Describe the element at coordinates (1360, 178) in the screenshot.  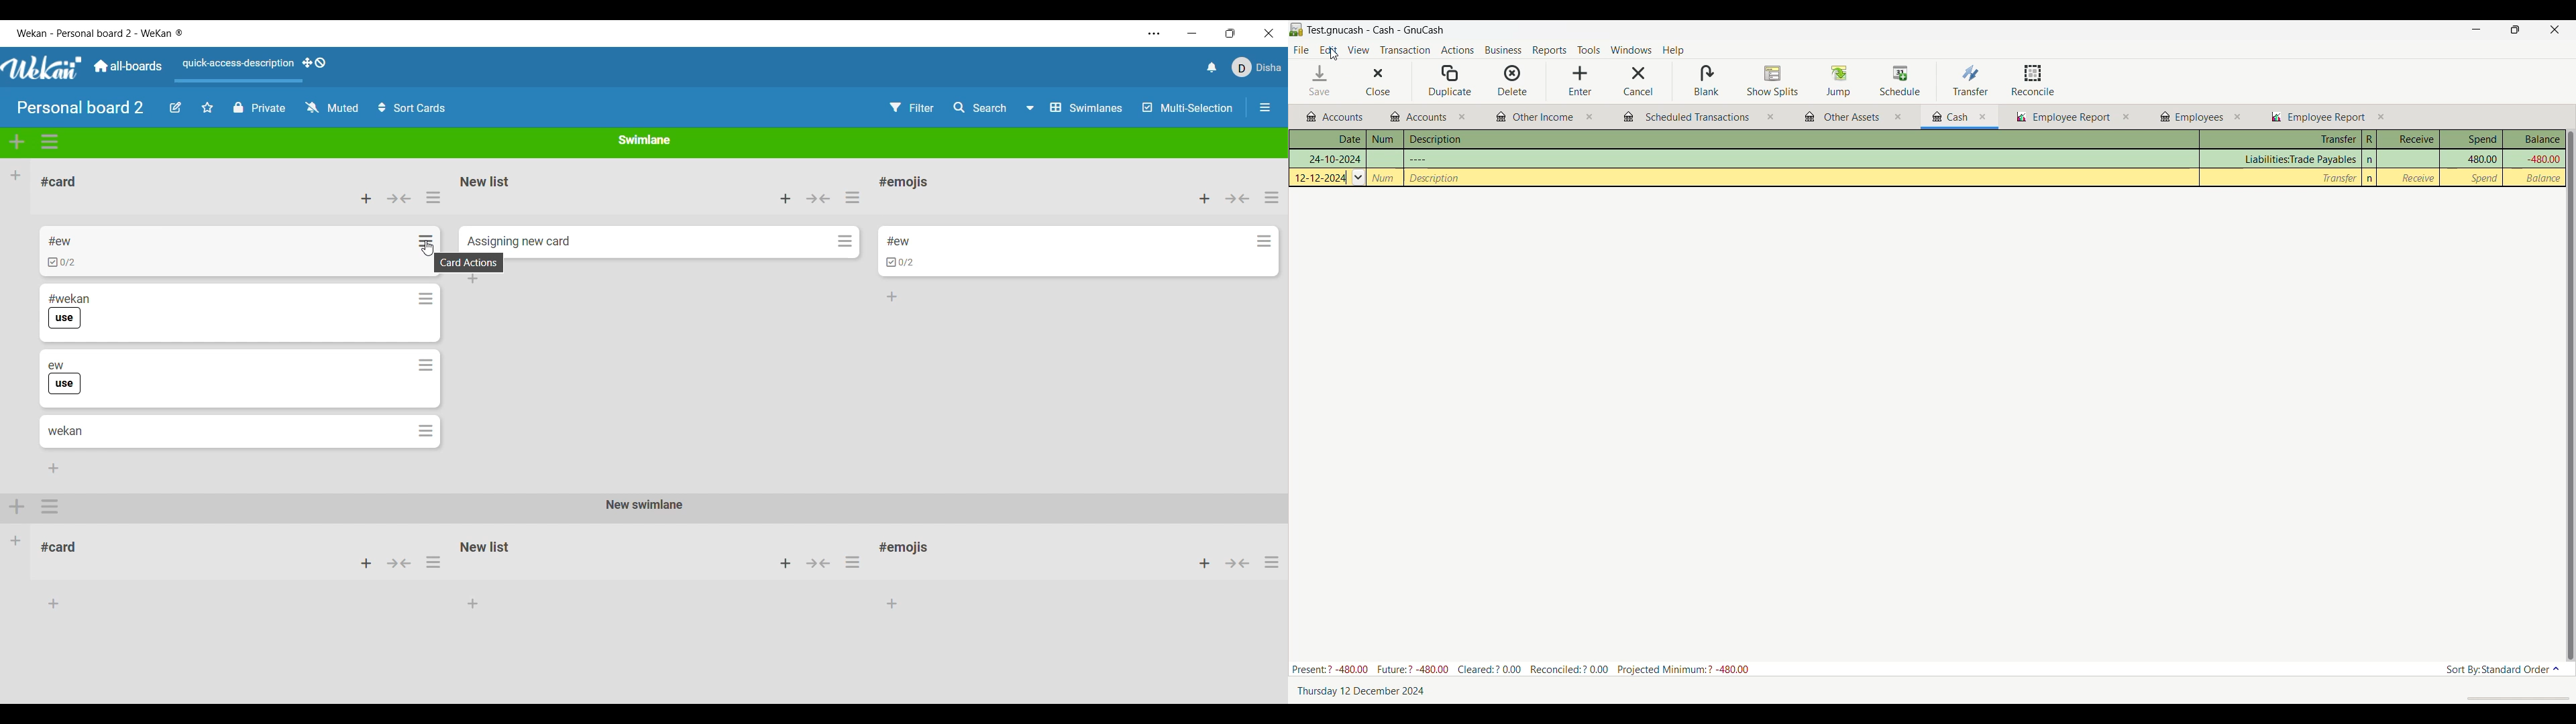
I see `` at that location.